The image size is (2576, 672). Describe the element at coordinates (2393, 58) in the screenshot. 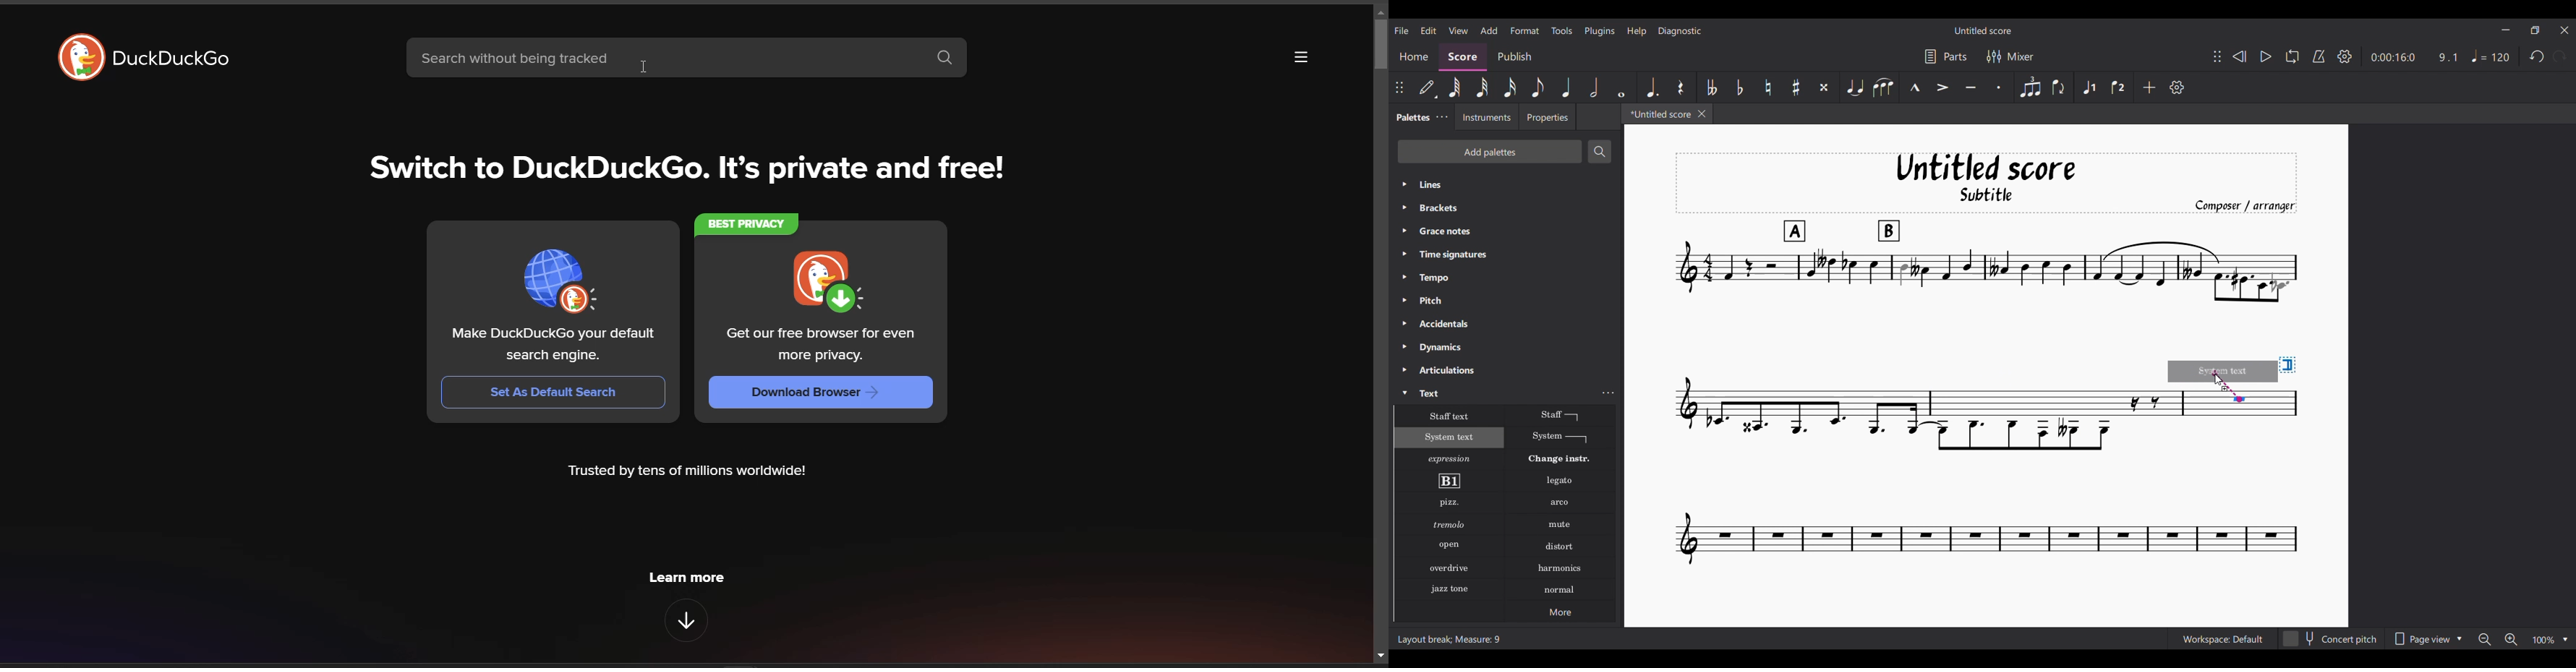

I see `0:00:16:0` at that location.